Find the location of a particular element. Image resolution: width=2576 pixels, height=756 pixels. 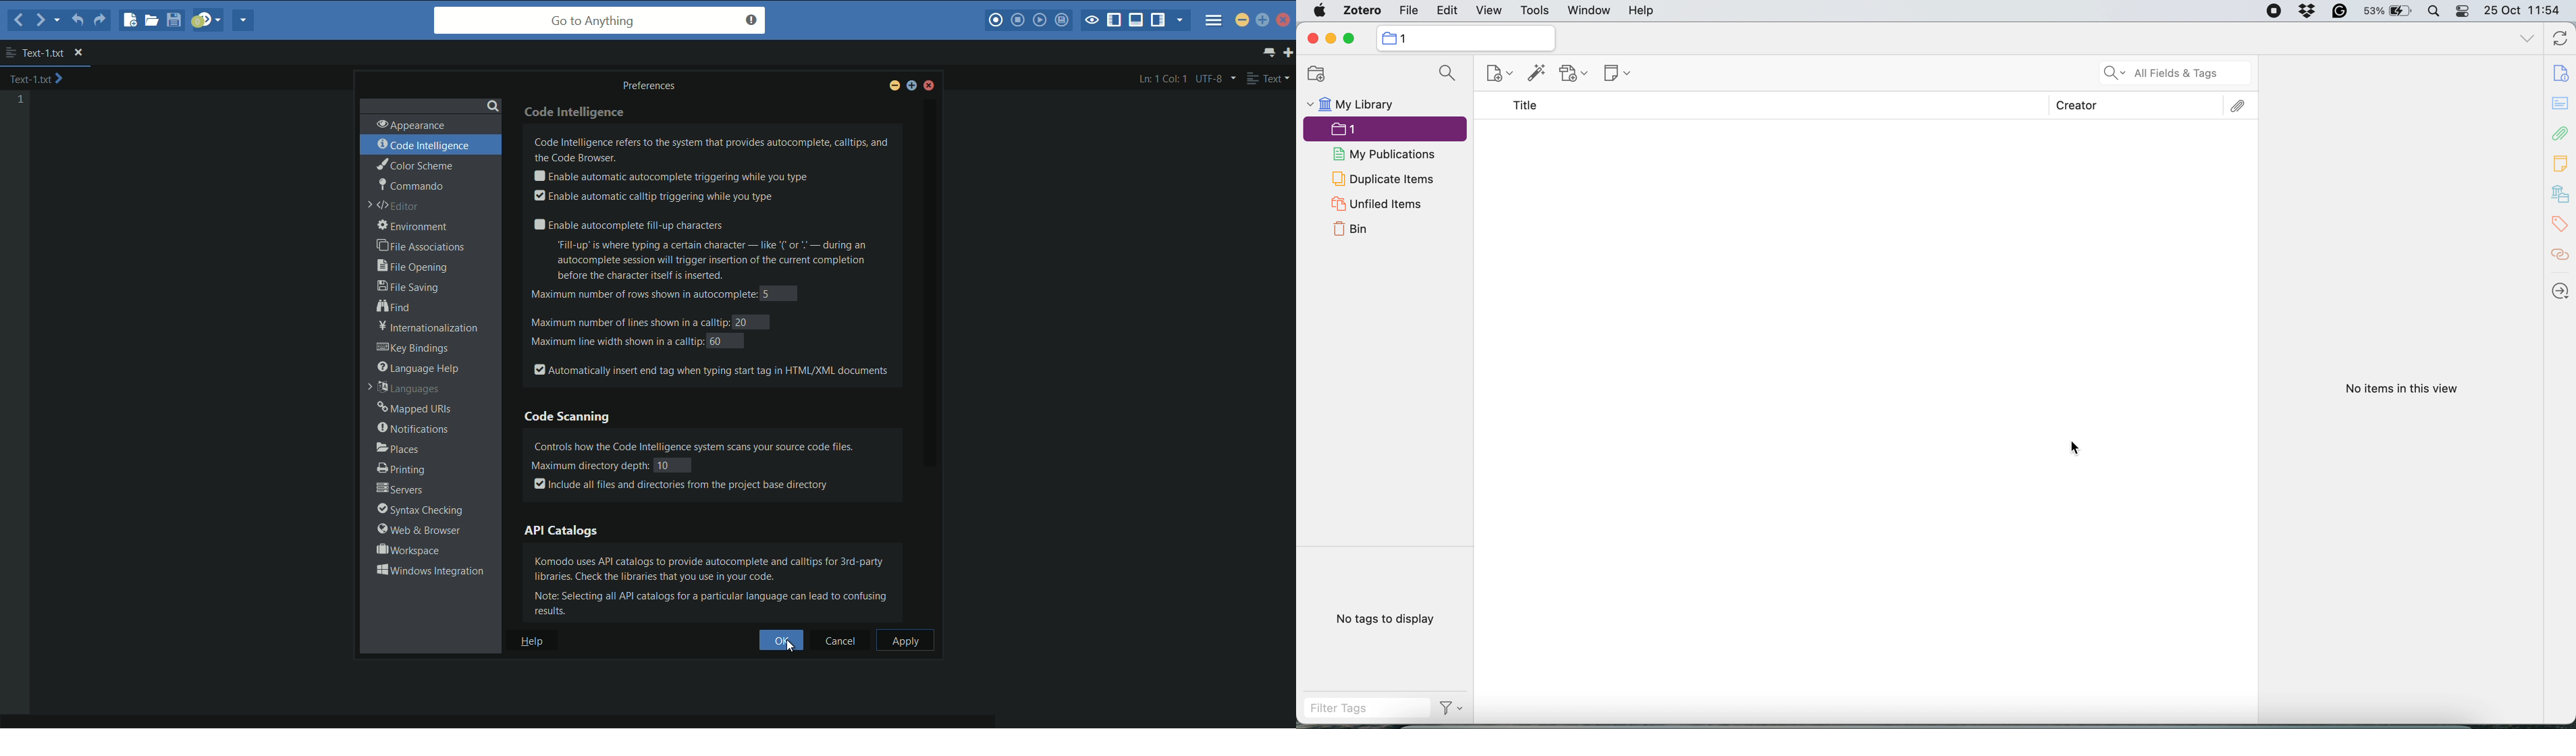

spotlight search is located at coordinates (2437, 10).